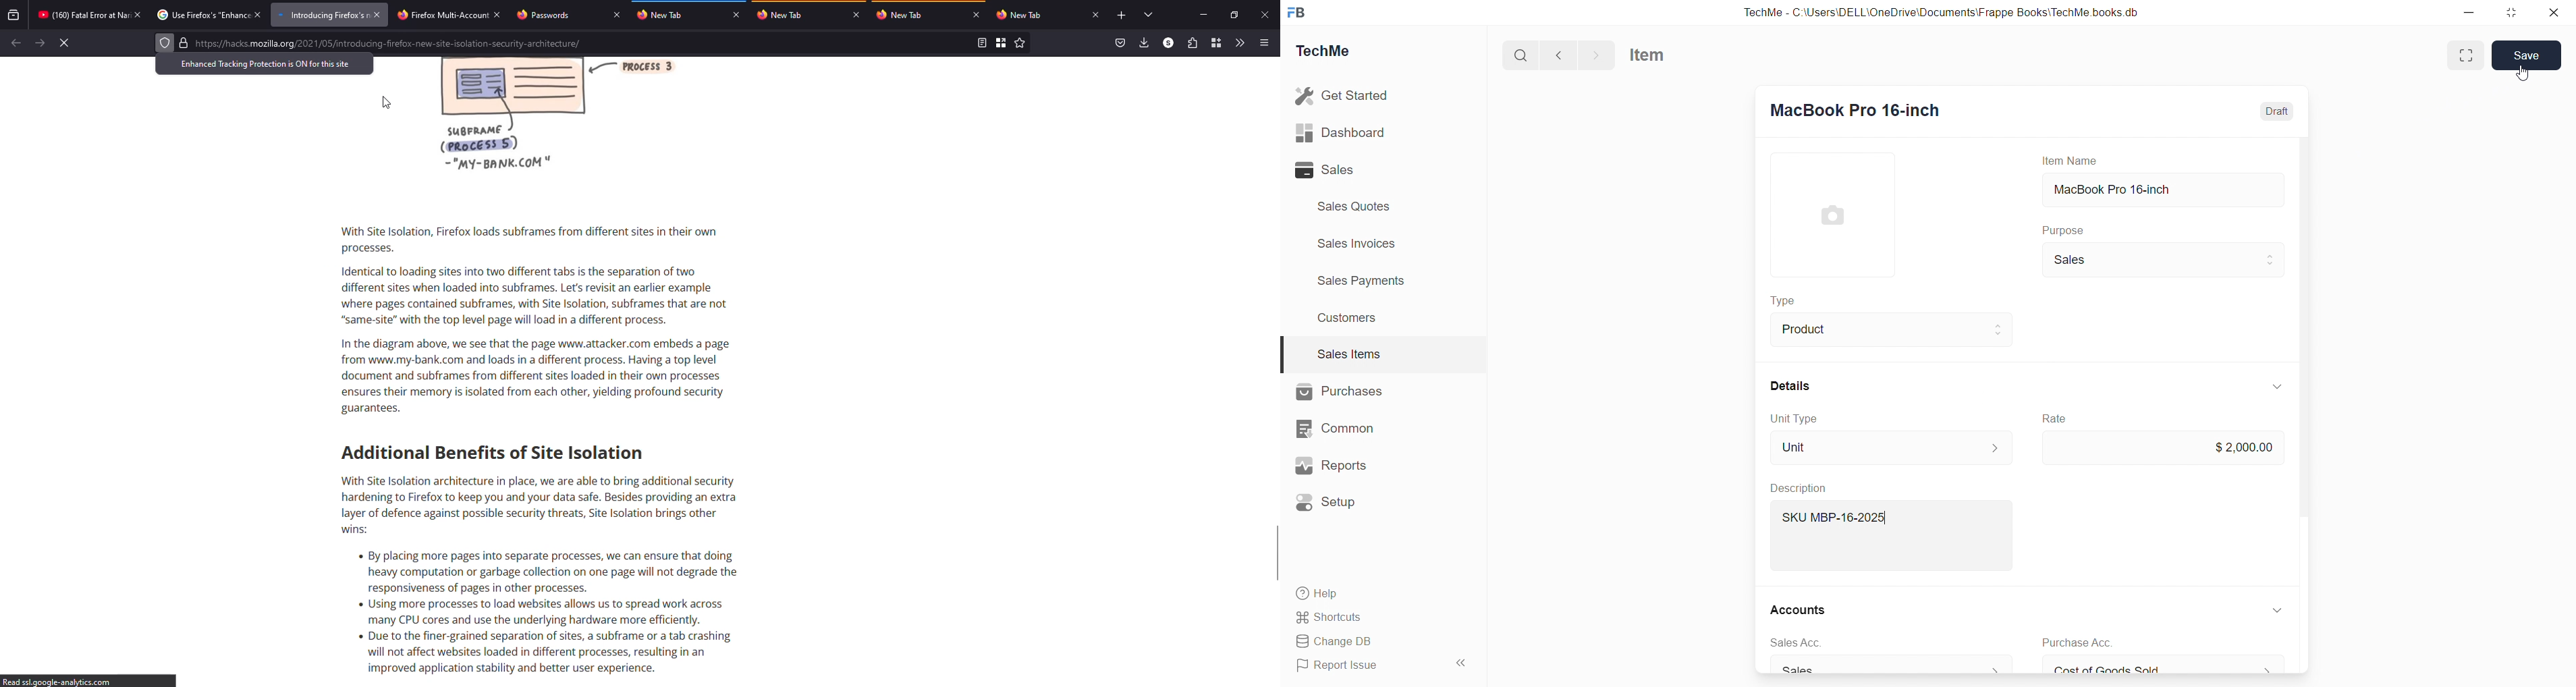  Describe the element at coordinates (1205, 14) in the screenshot. I see `minimize` at that location.